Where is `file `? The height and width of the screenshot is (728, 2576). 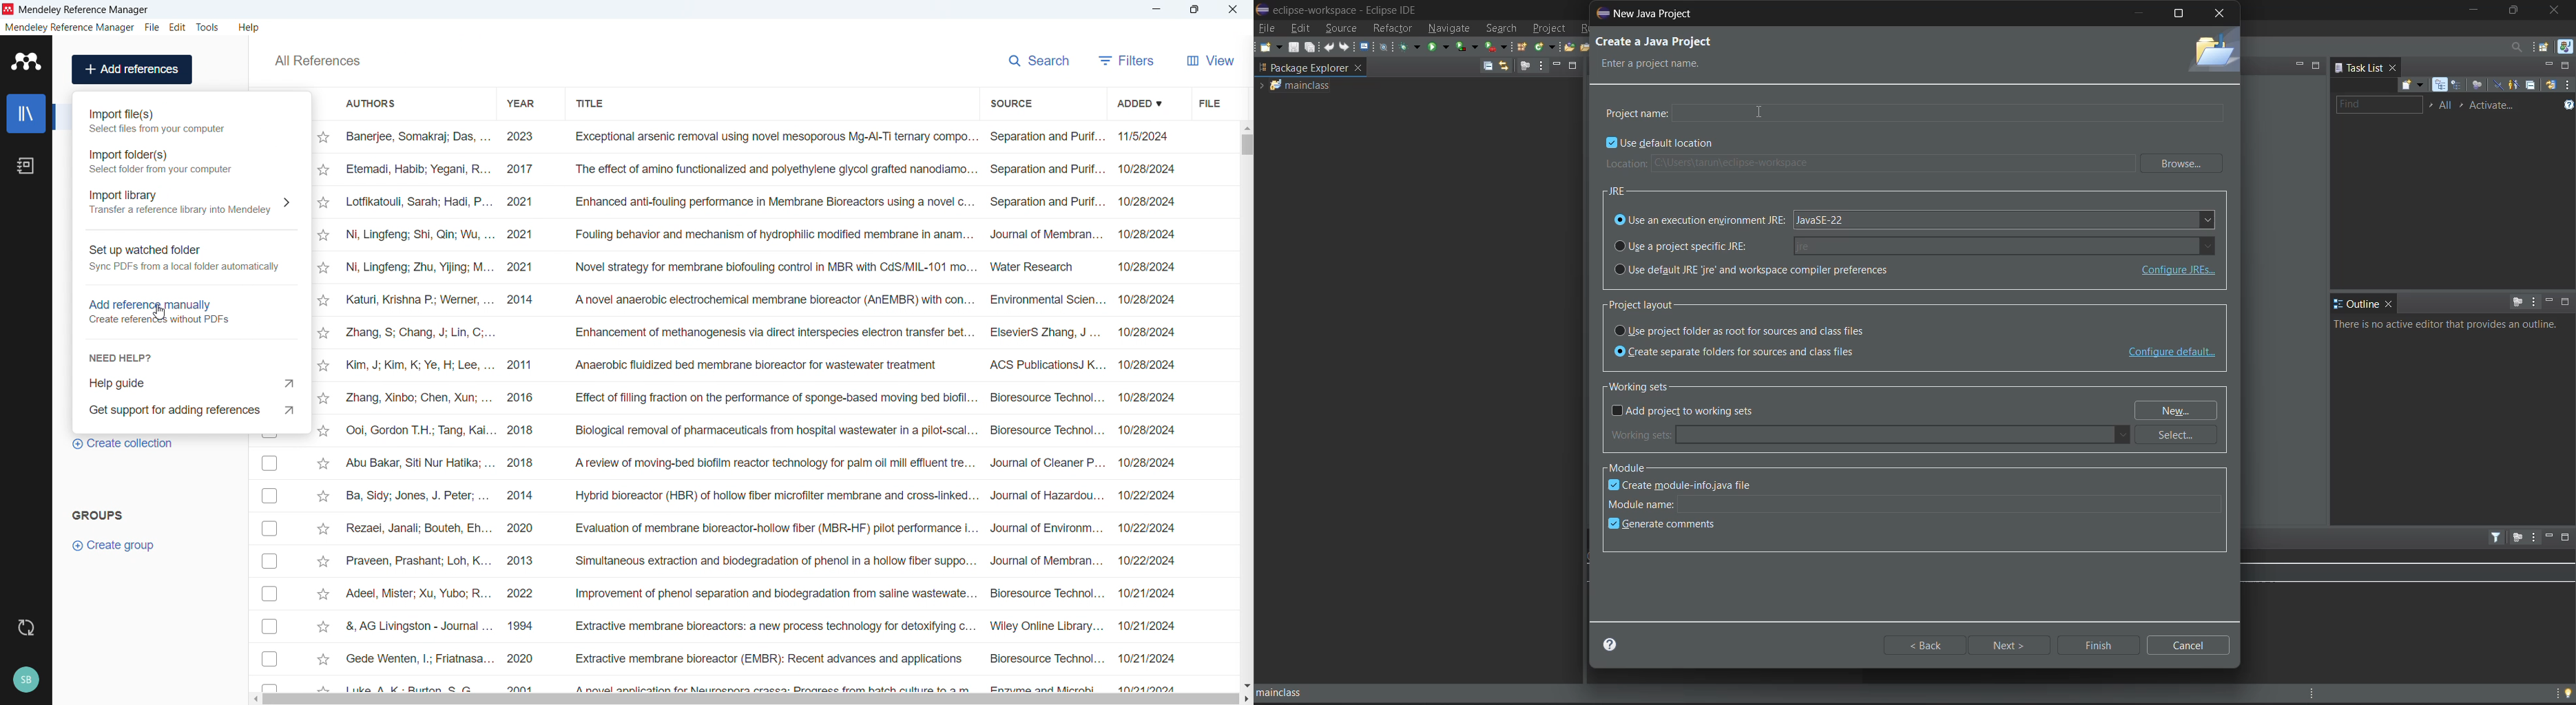 file  is located at coordinates (152, 28).